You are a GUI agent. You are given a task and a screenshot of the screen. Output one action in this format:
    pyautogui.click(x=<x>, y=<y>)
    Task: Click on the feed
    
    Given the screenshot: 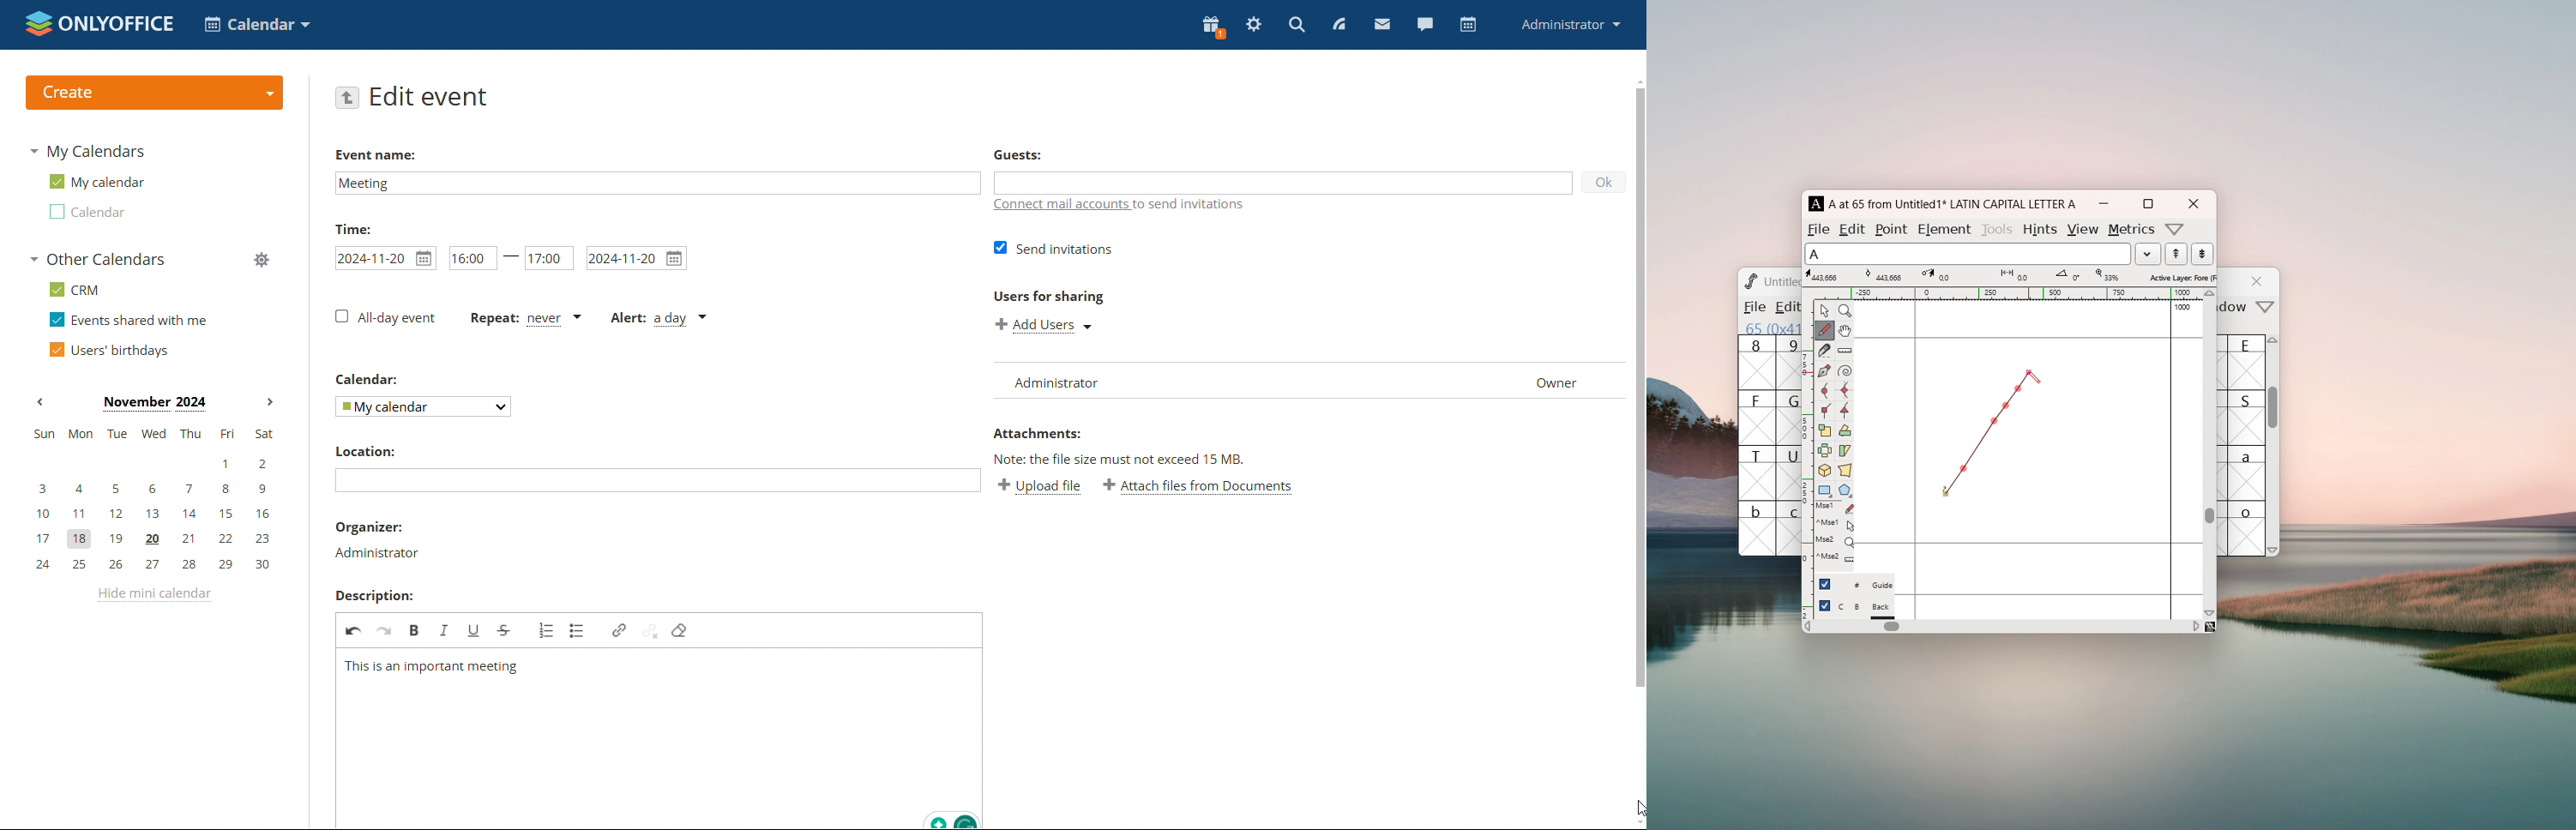 What is the action you would take?
    pyautogui.click(x=1343, y=23)
    